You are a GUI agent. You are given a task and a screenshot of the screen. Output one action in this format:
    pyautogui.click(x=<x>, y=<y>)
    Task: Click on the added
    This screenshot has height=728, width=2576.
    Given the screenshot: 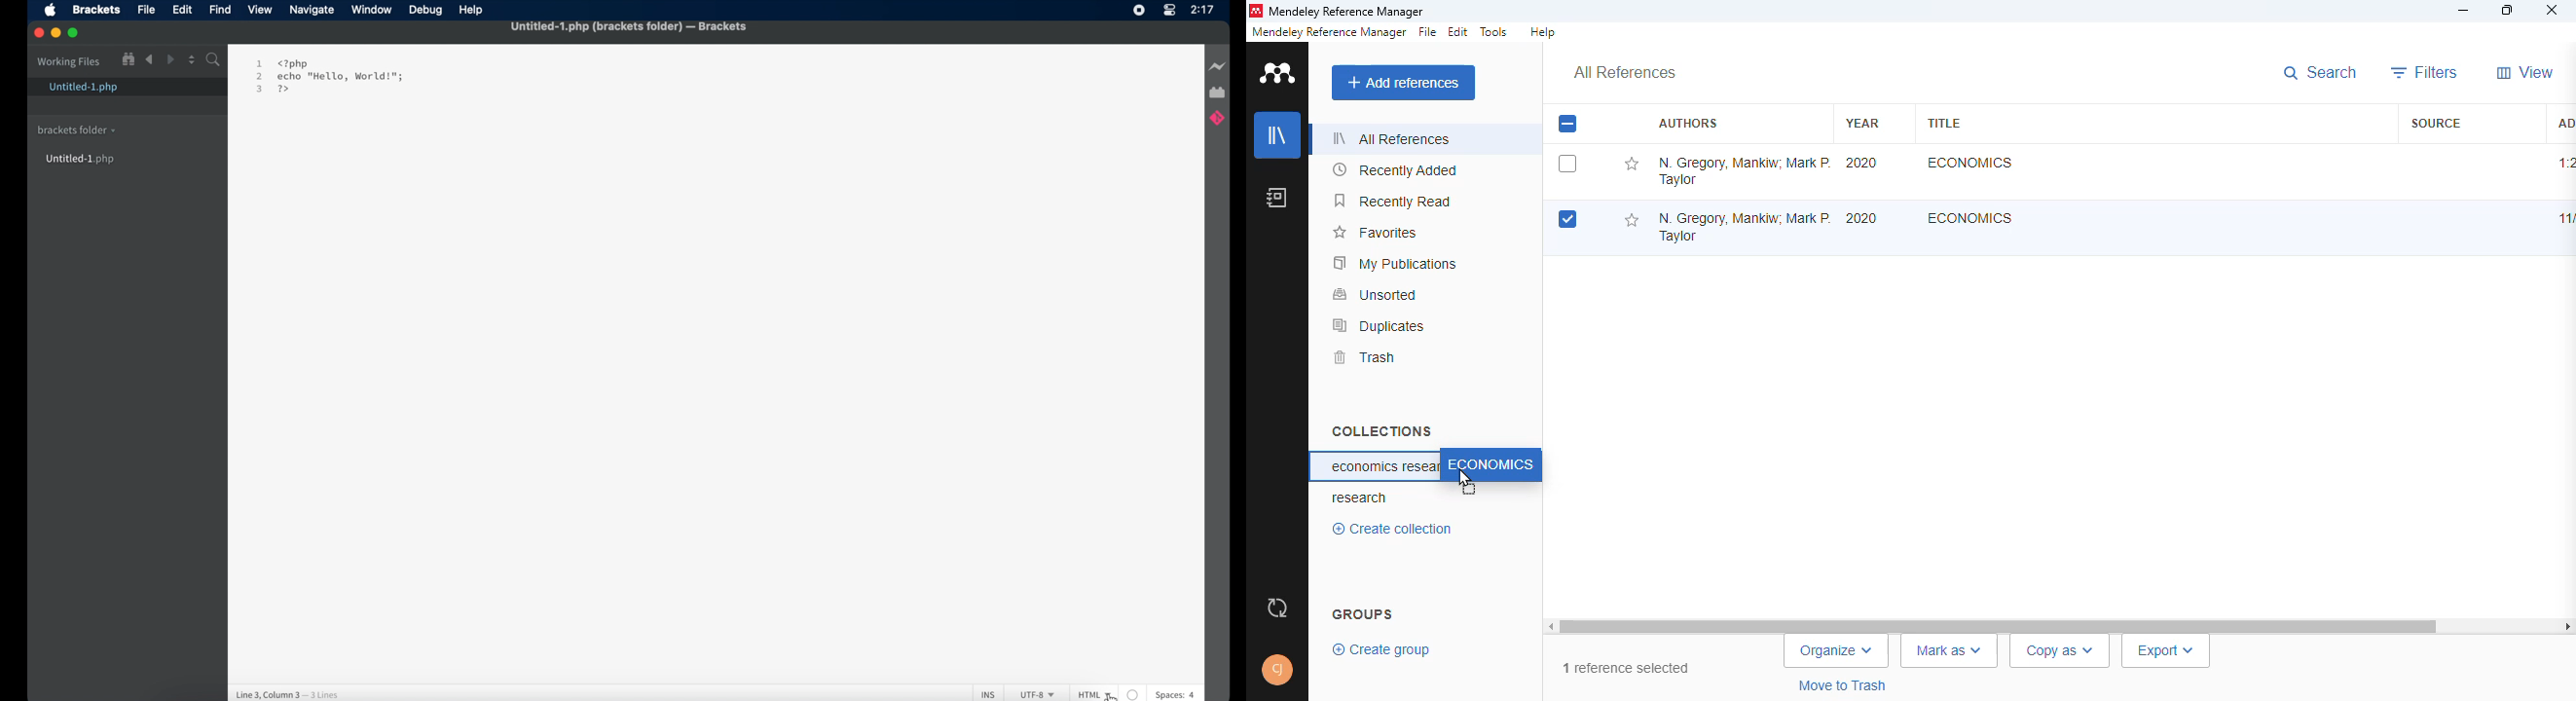 What is the action you would take?
    pyautogui.click(x=2563, y=122)
    